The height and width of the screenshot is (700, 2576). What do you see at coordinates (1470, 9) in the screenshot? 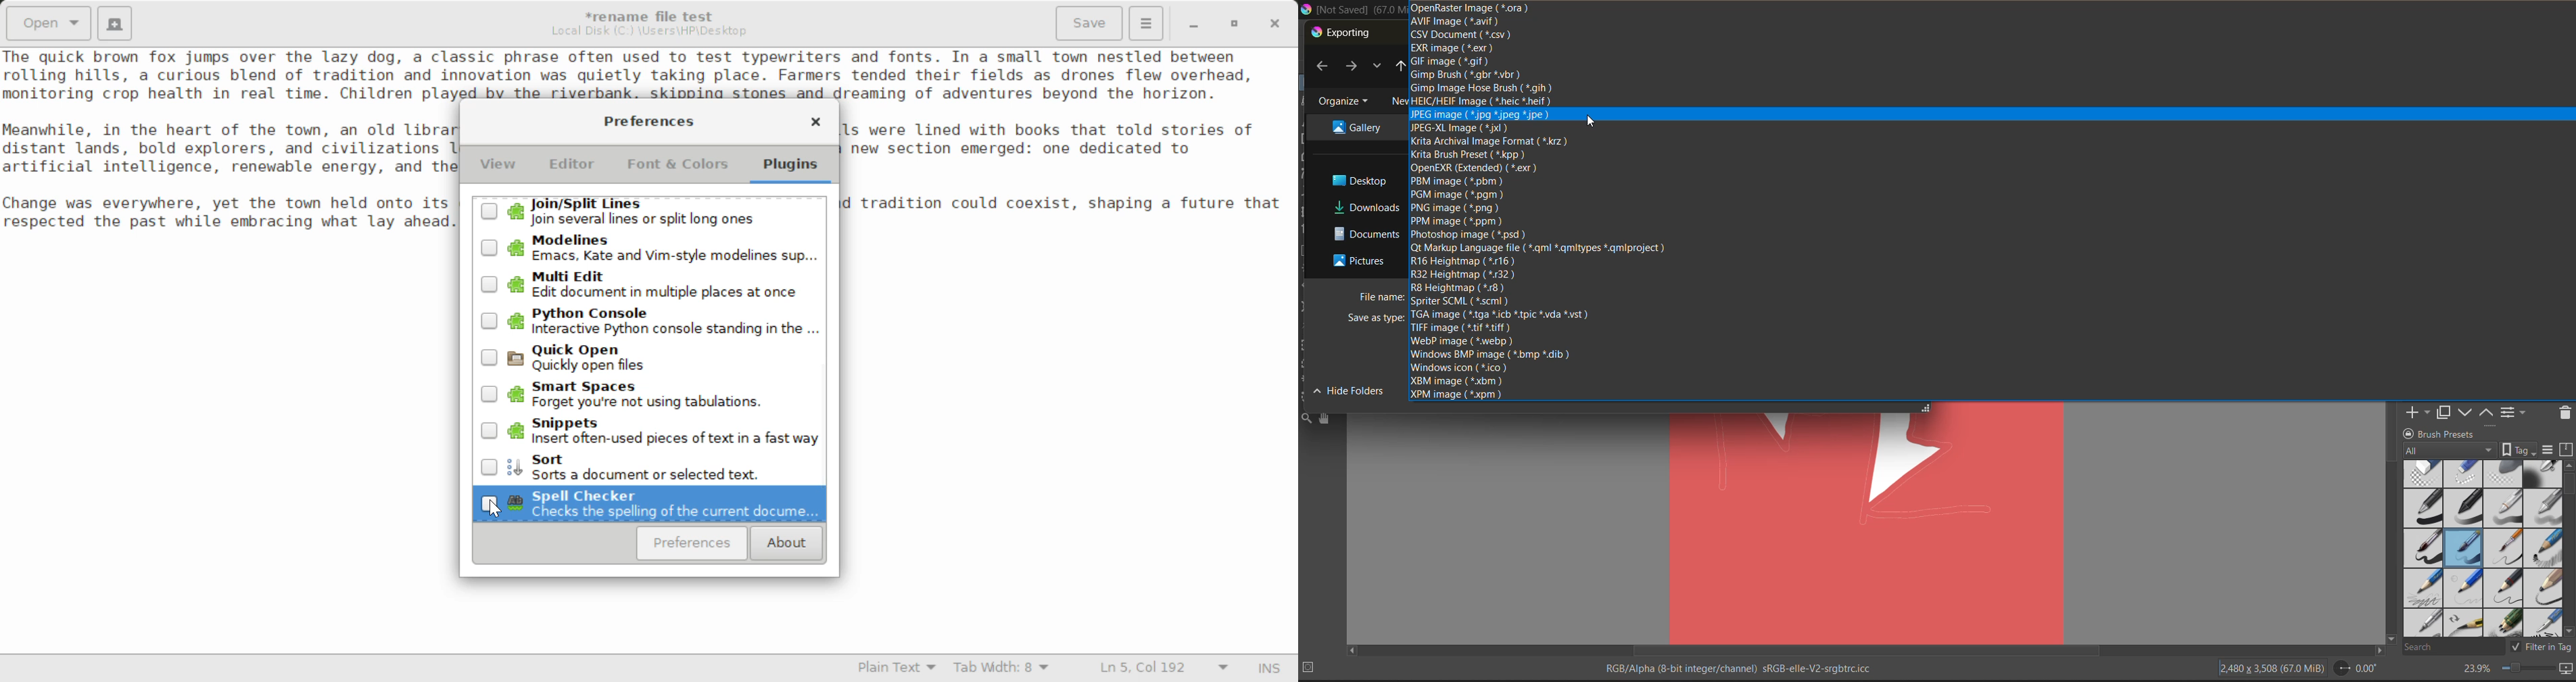
I see `open raster image` at bounding box center [1470, 9].